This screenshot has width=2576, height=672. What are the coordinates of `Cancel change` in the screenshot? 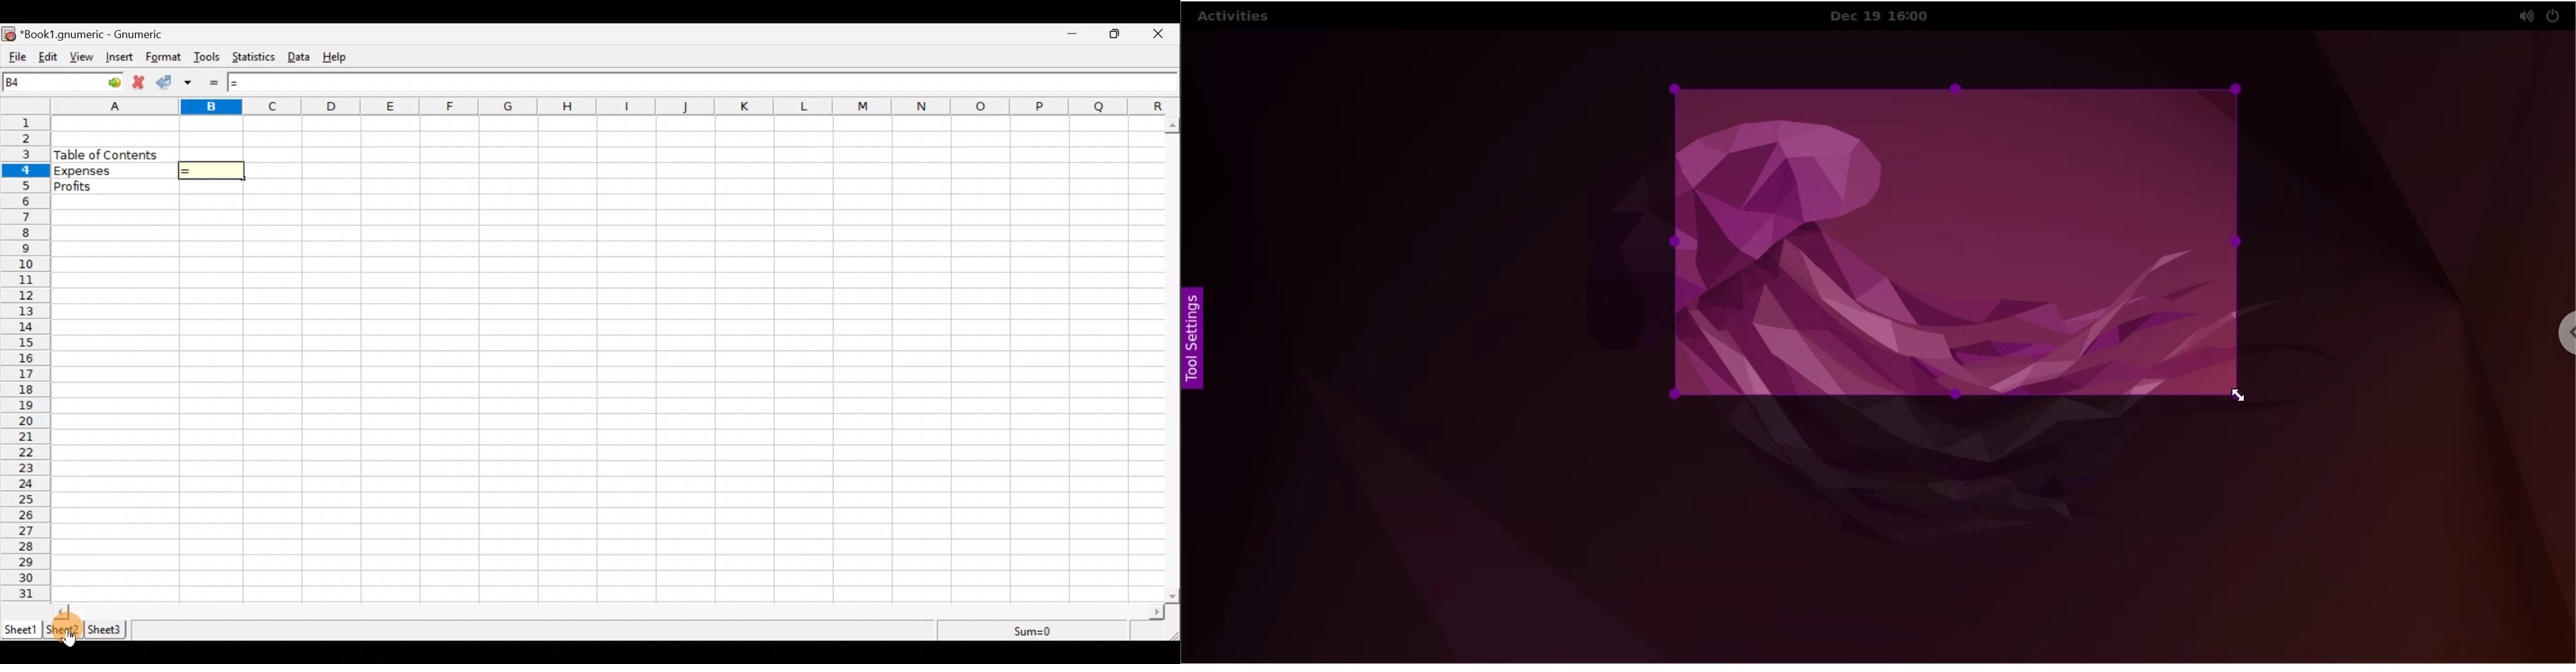 It's located at (141, 84).